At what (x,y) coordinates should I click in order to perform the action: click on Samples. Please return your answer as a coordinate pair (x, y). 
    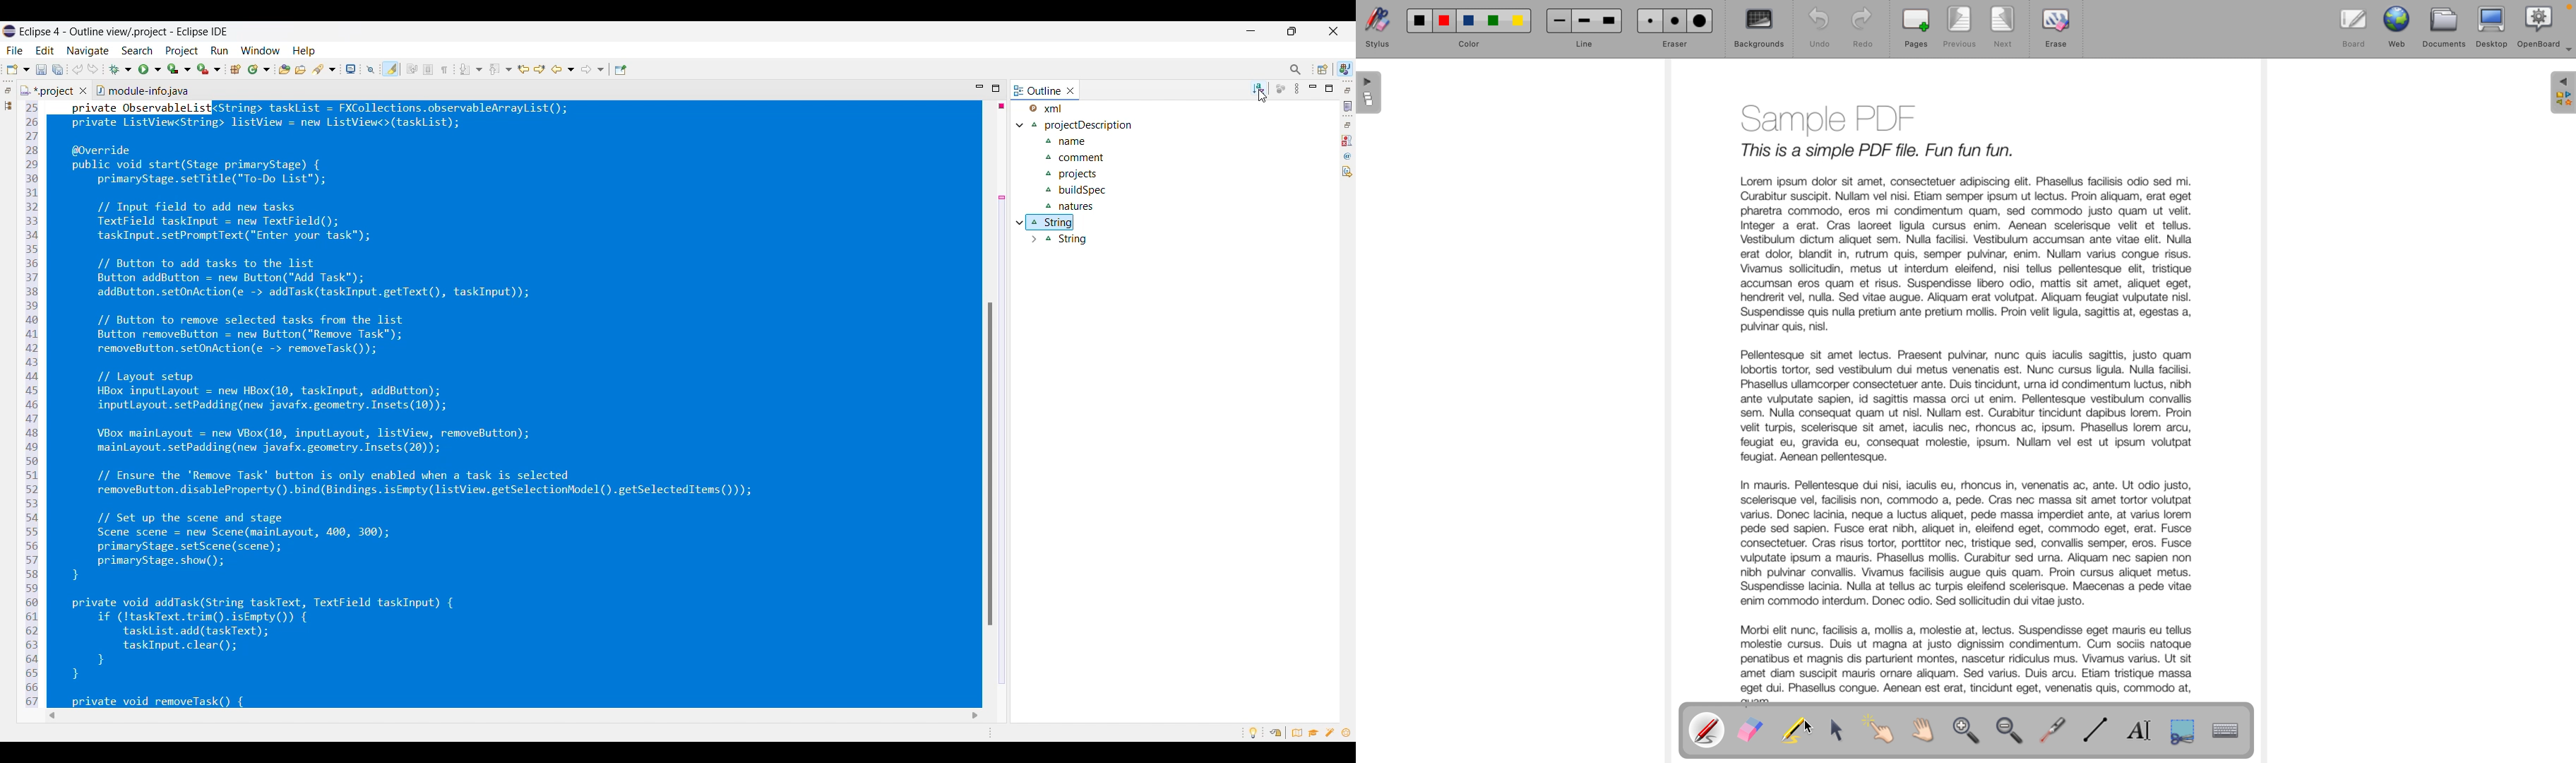
    Looking at the image, I should click on (1331, 733).